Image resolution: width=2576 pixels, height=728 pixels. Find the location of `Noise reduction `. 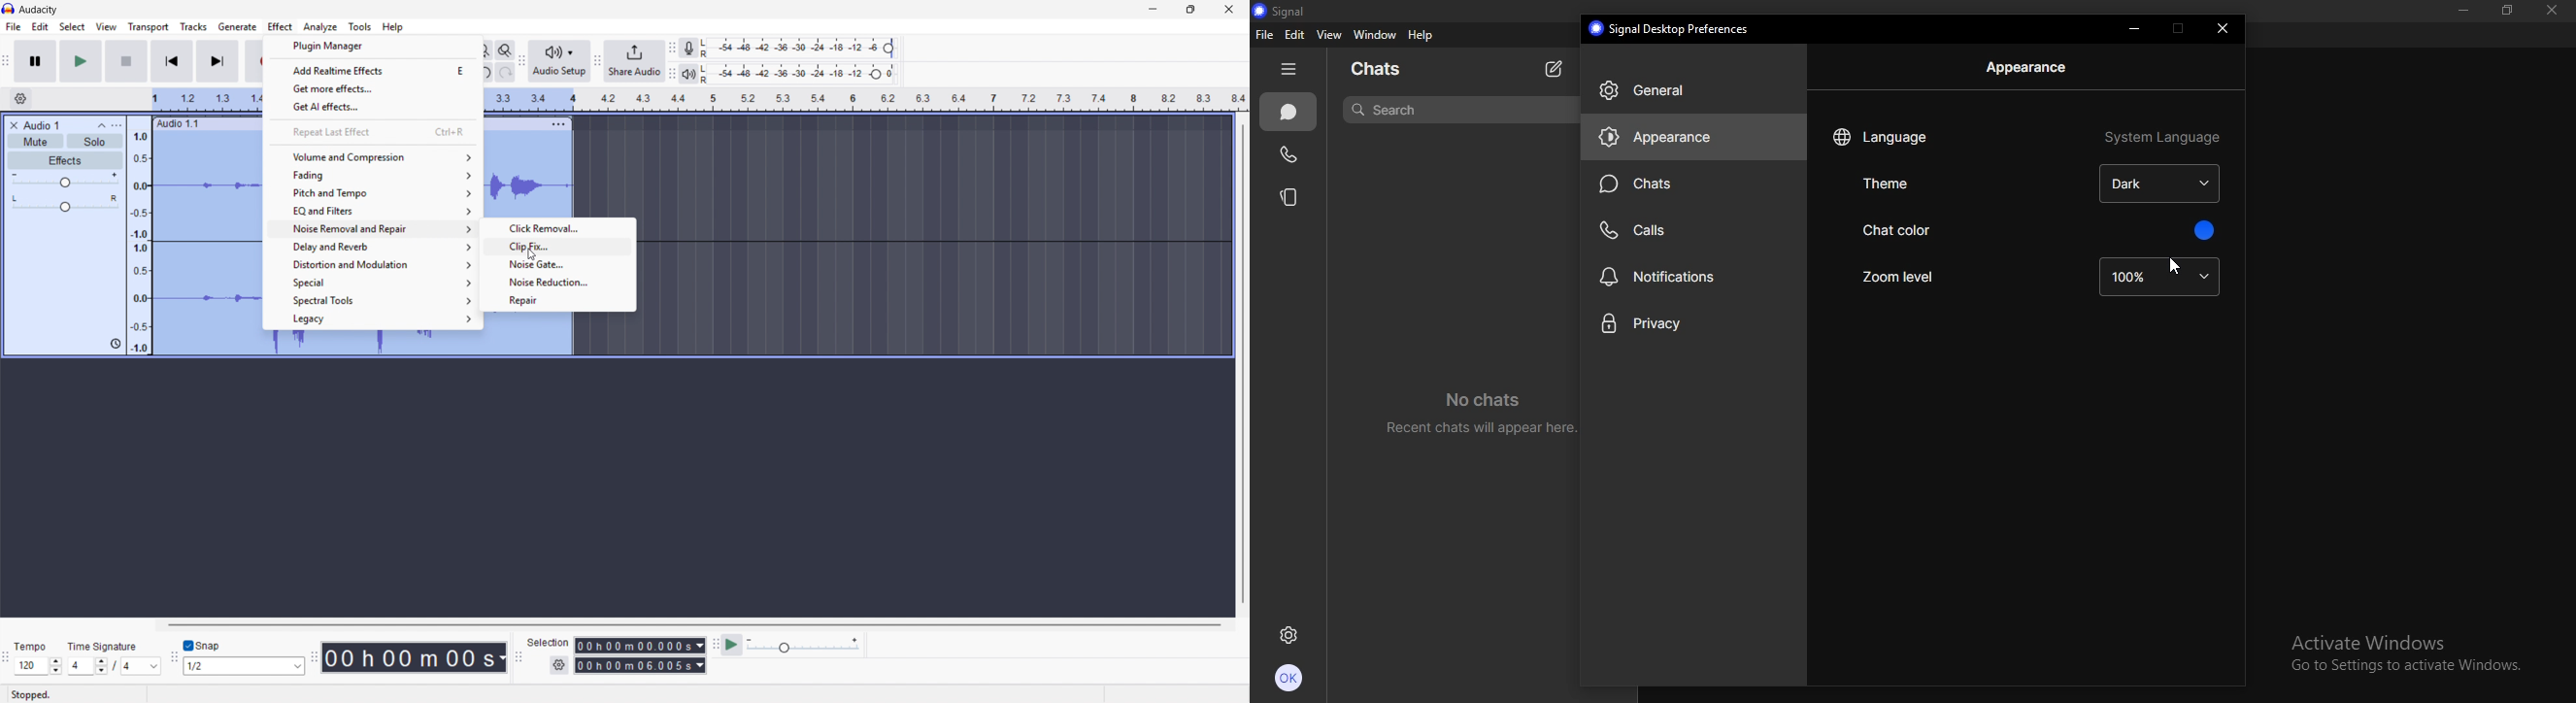

Noise reduction  is located at coordinates (557, 281).